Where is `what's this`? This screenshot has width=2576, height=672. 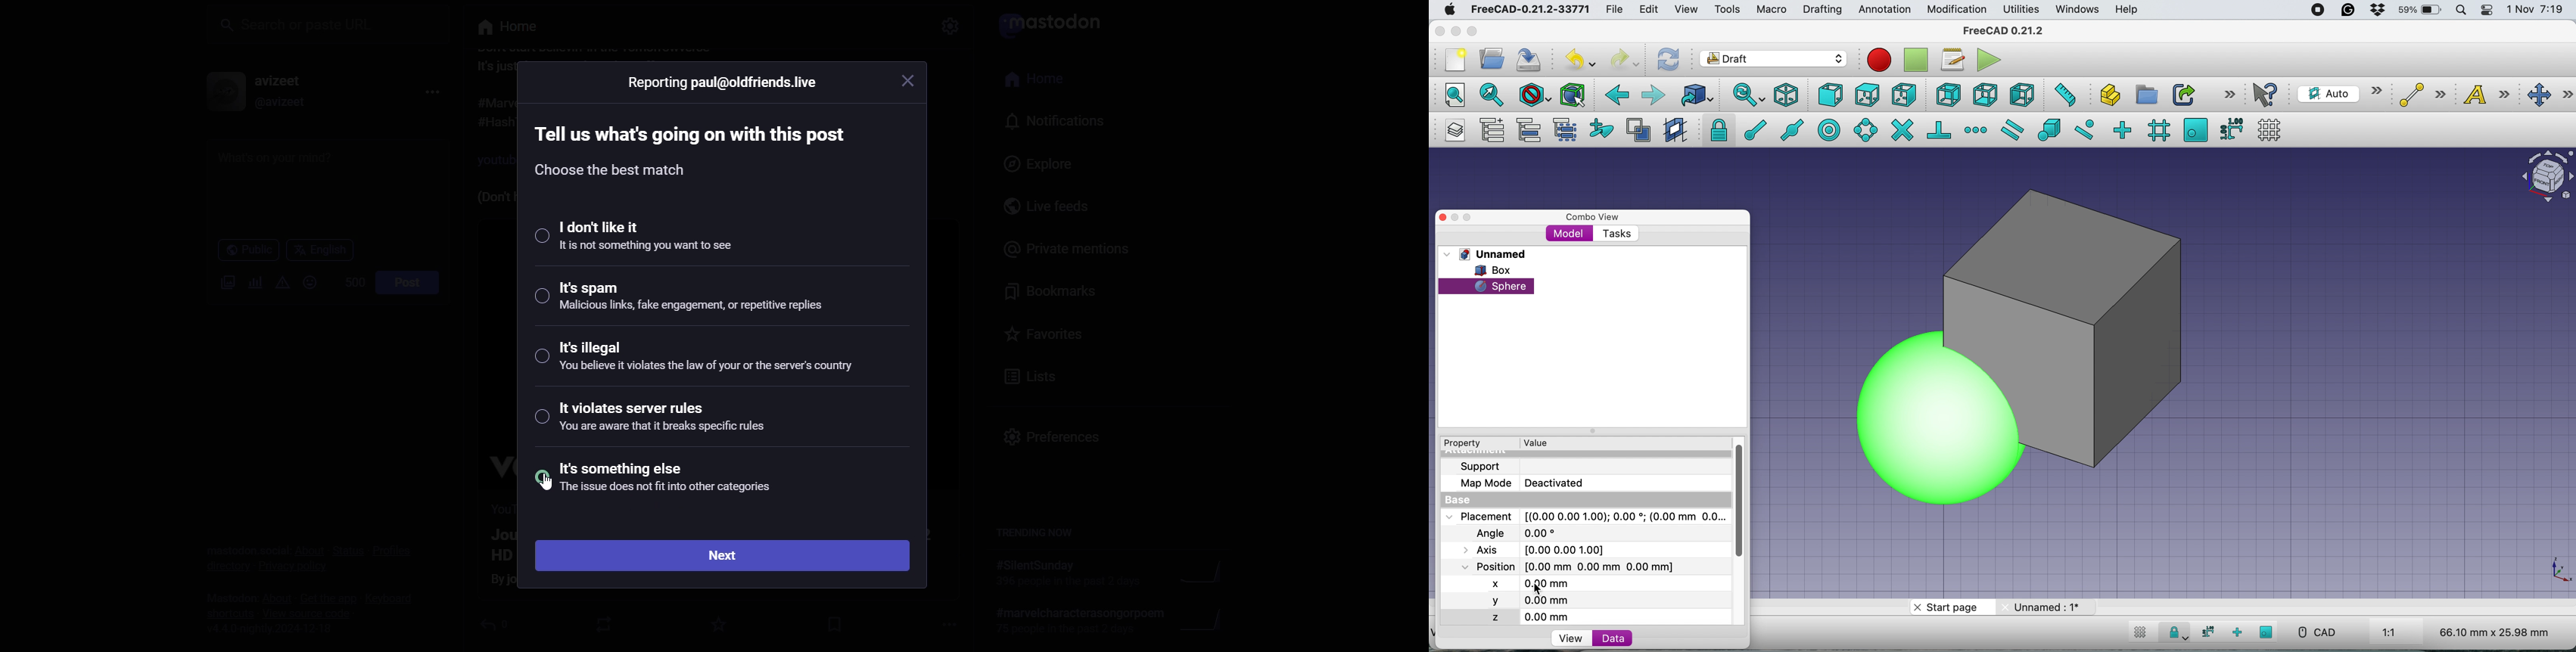
what's this is located at coordinates (2267, 94).